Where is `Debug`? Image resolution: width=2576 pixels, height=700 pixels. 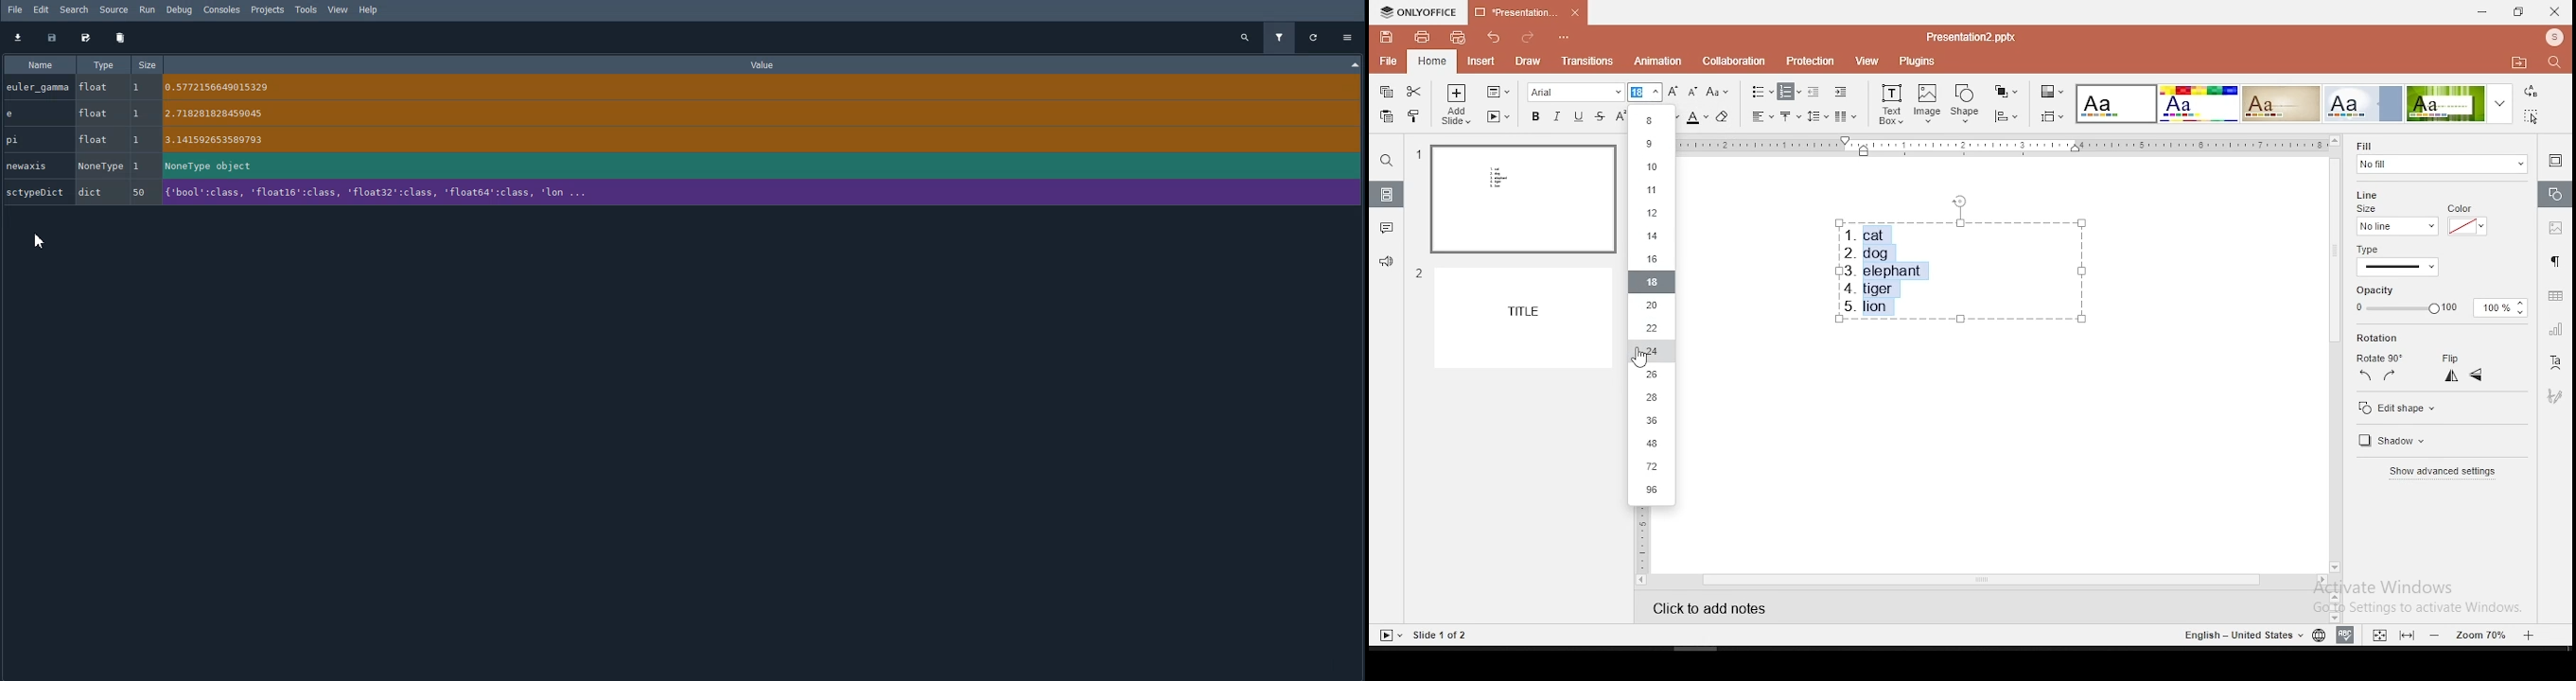
Debug is located at coordinates (180, 10).